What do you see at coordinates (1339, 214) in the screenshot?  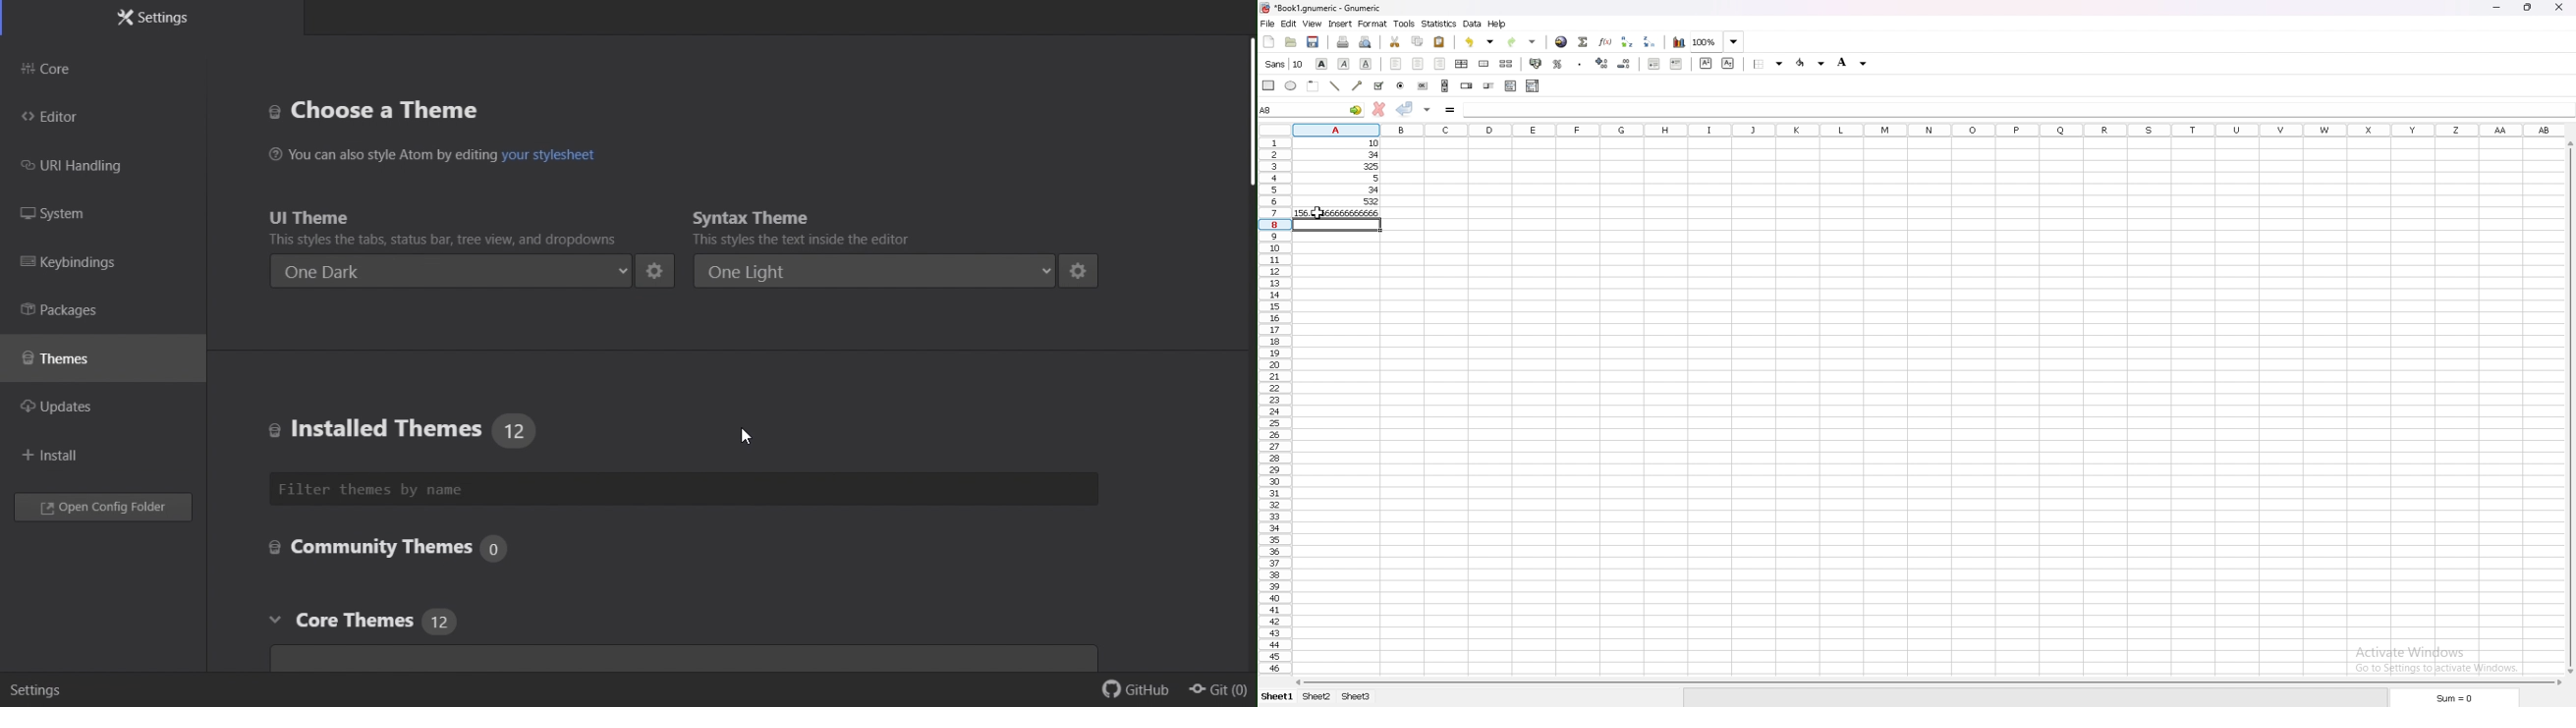 I see `156.66666666666666` at bounding box center [1339, 214].